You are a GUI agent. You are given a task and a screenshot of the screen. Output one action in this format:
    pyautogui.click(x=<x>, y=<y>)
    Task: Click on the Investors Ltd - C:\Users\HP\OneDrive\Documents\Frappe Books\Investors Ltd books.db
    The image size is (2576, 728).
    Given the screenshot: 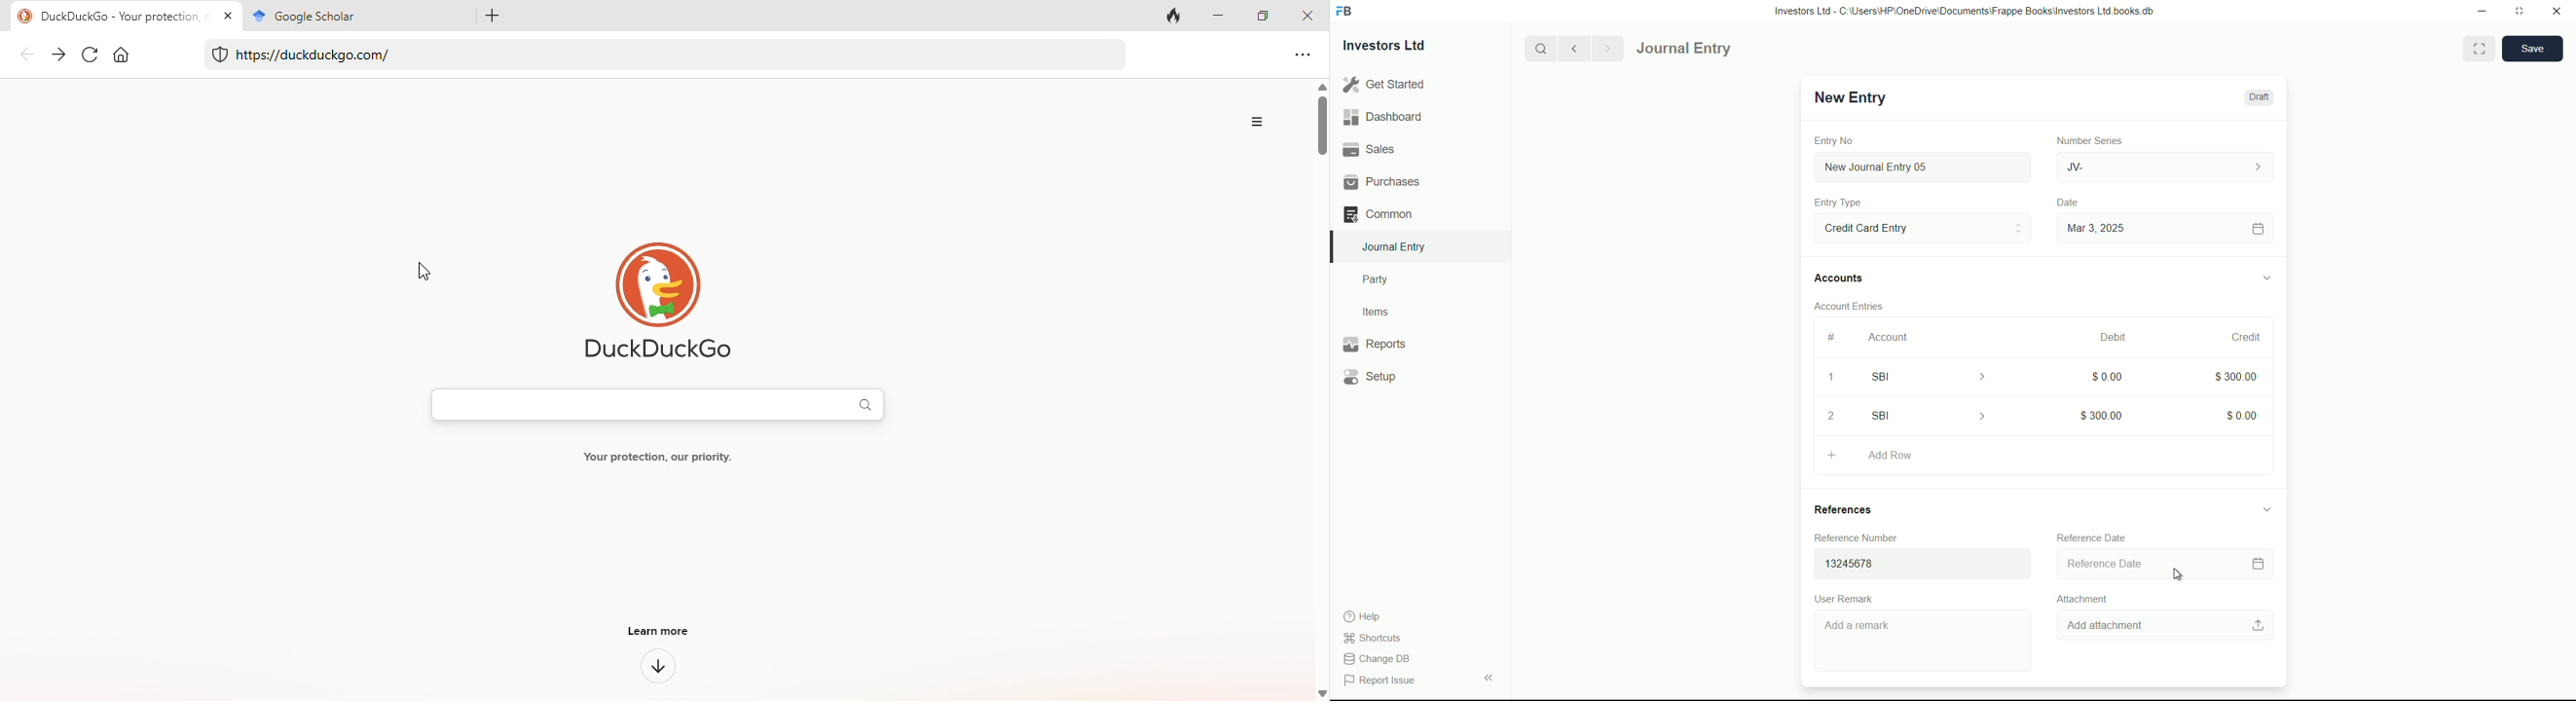 What is the action you would take?
    pyautogui.click(x=1966, y=10)
    